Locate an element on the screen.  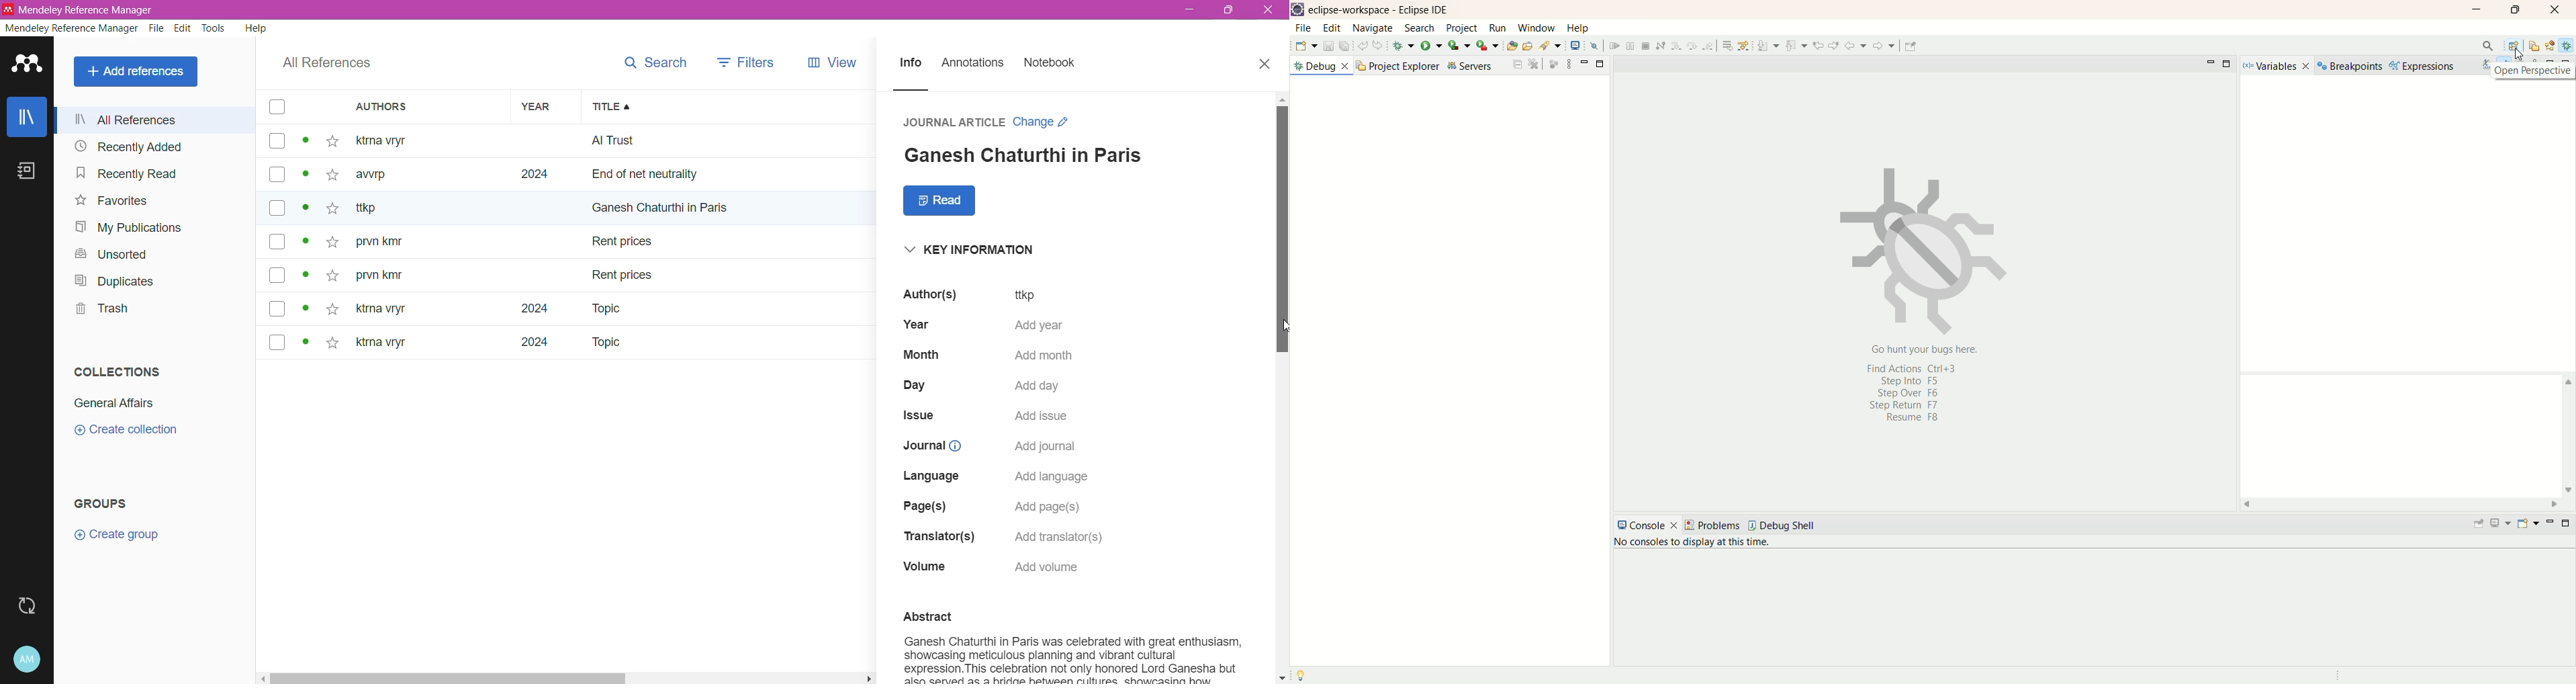
Article Title is located at coordinates (1025, 153).